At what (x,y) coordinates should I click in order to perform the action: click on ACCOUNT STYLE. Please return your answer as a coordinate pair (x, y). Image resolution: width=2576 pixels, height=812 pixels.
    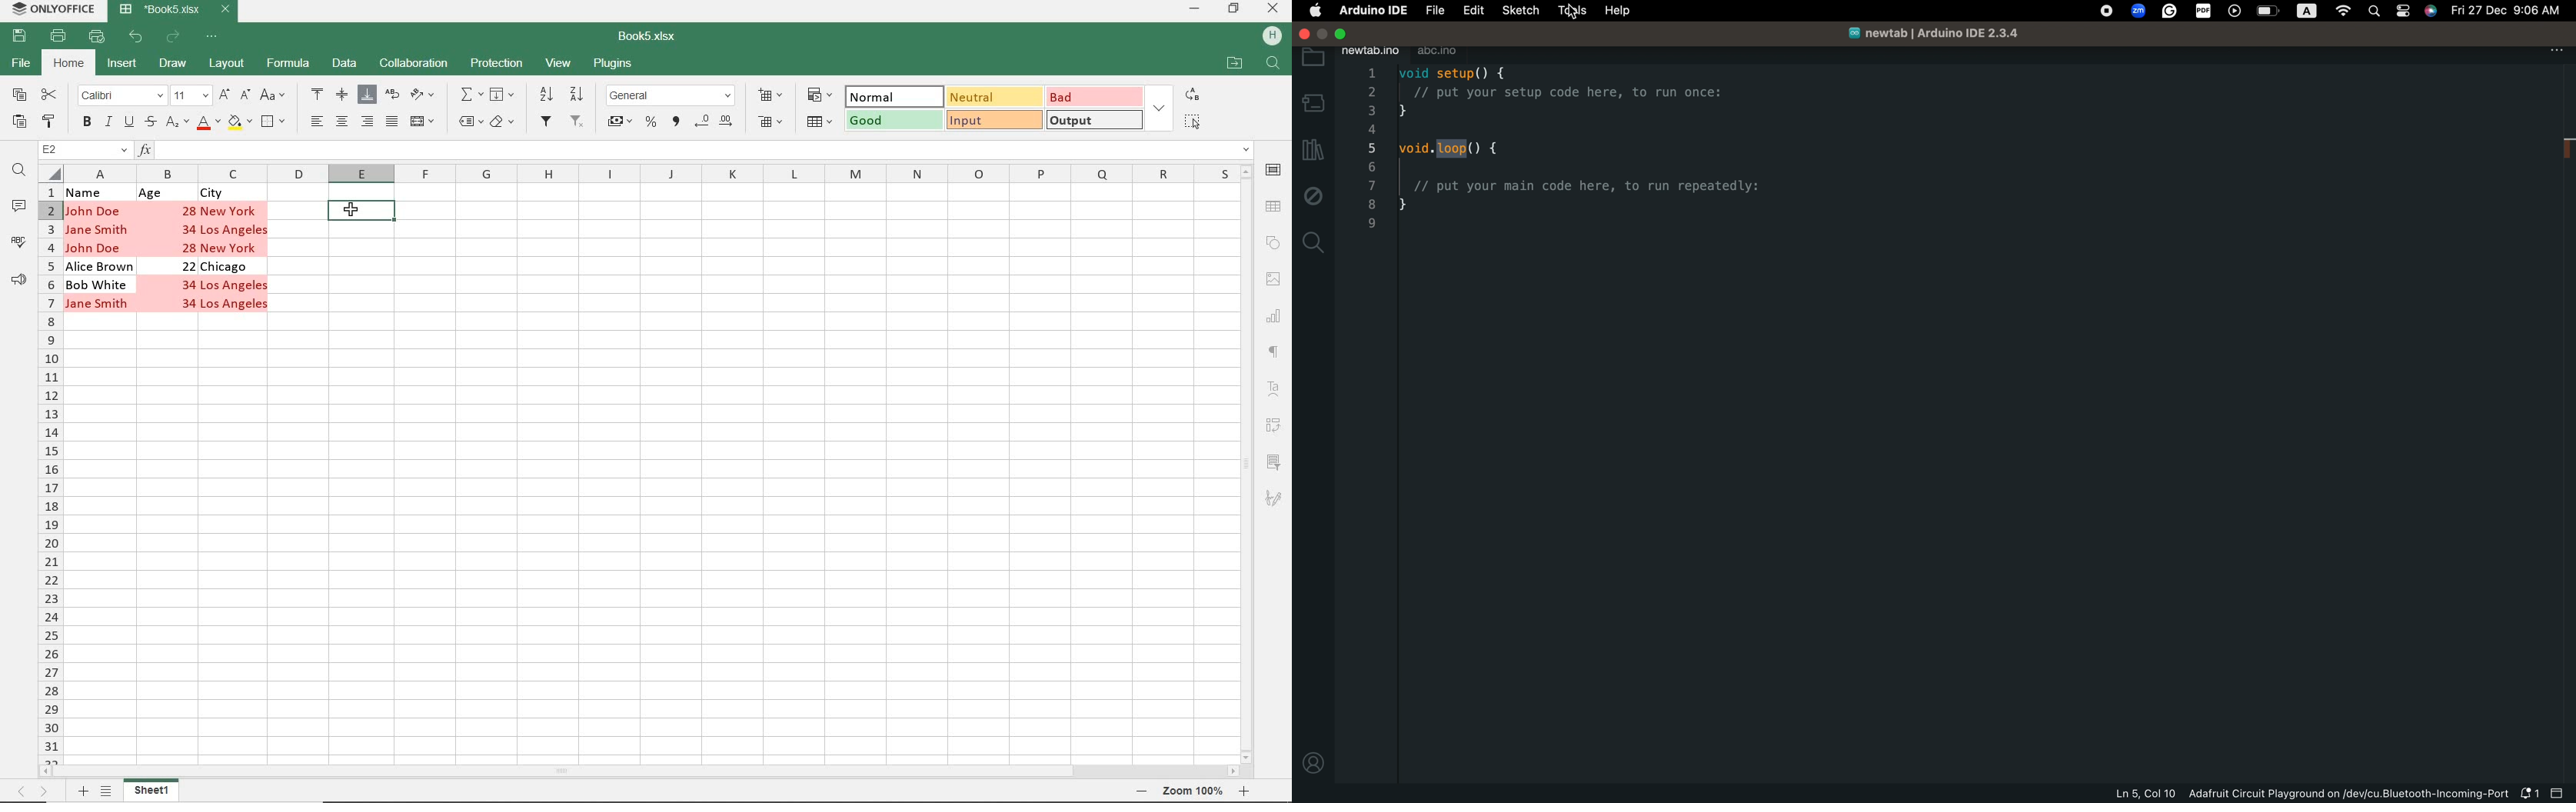
    Looking at the image, I should click on (620, 122).